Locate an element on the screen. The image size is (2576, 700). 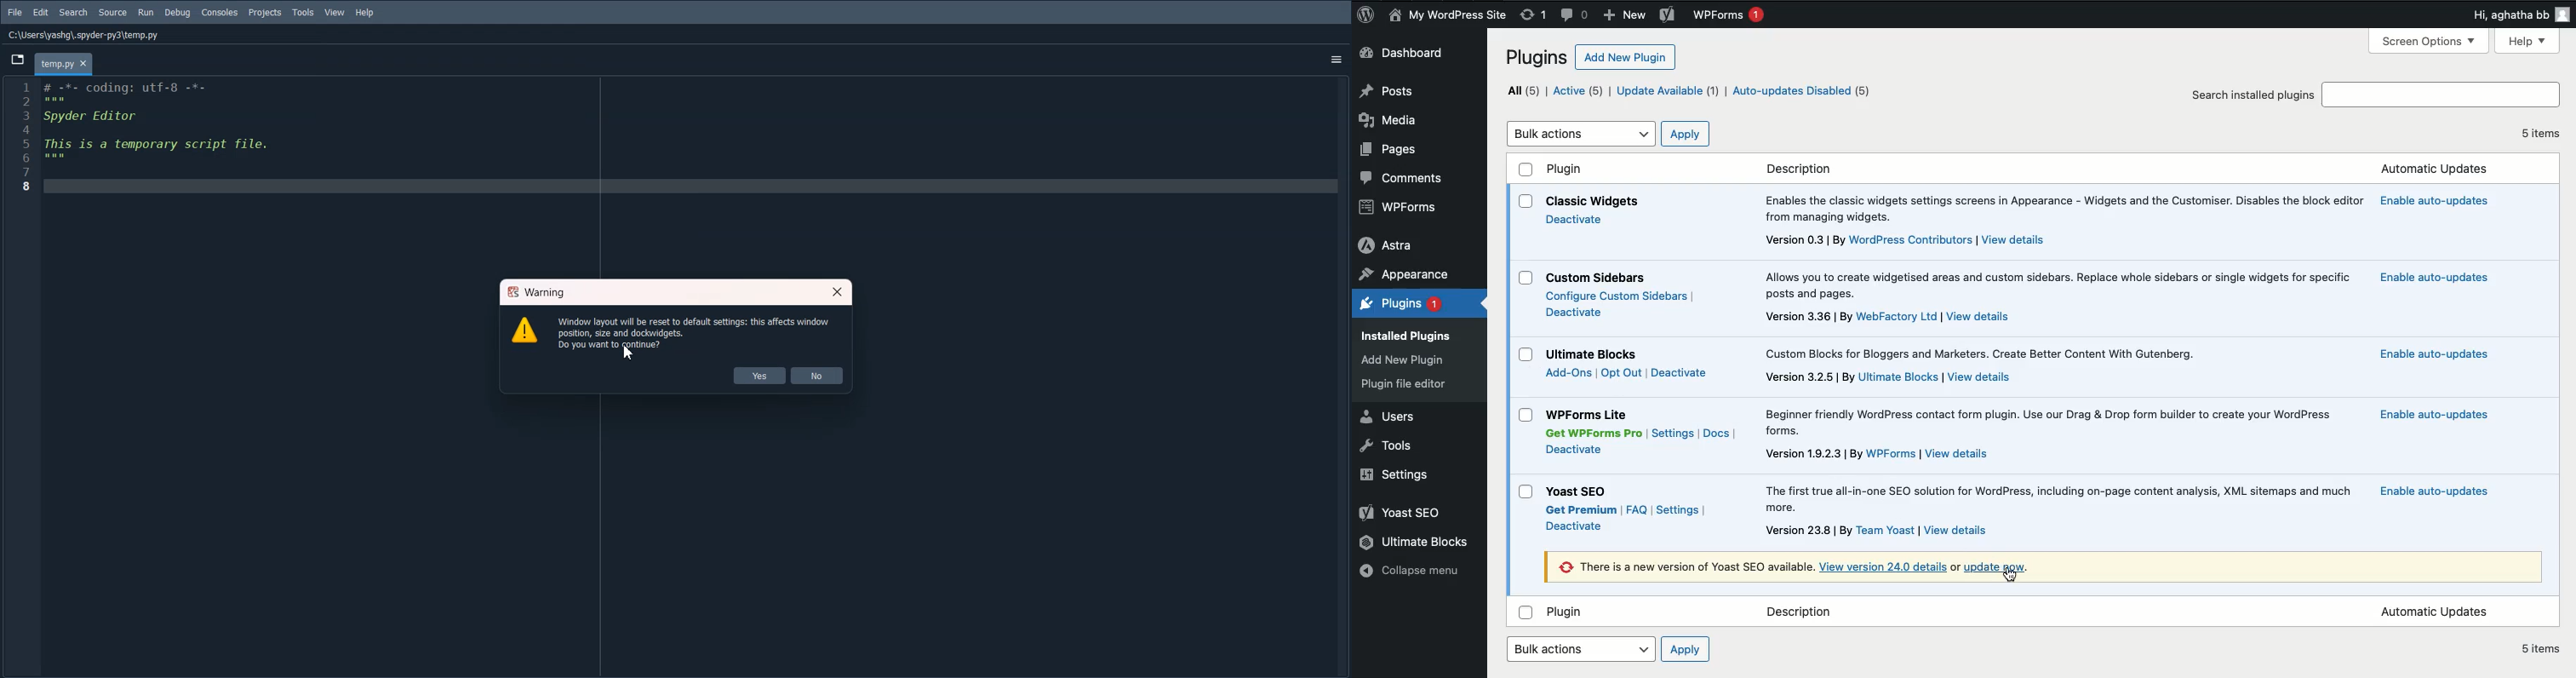
Line number is located at coordinates (20, 136).